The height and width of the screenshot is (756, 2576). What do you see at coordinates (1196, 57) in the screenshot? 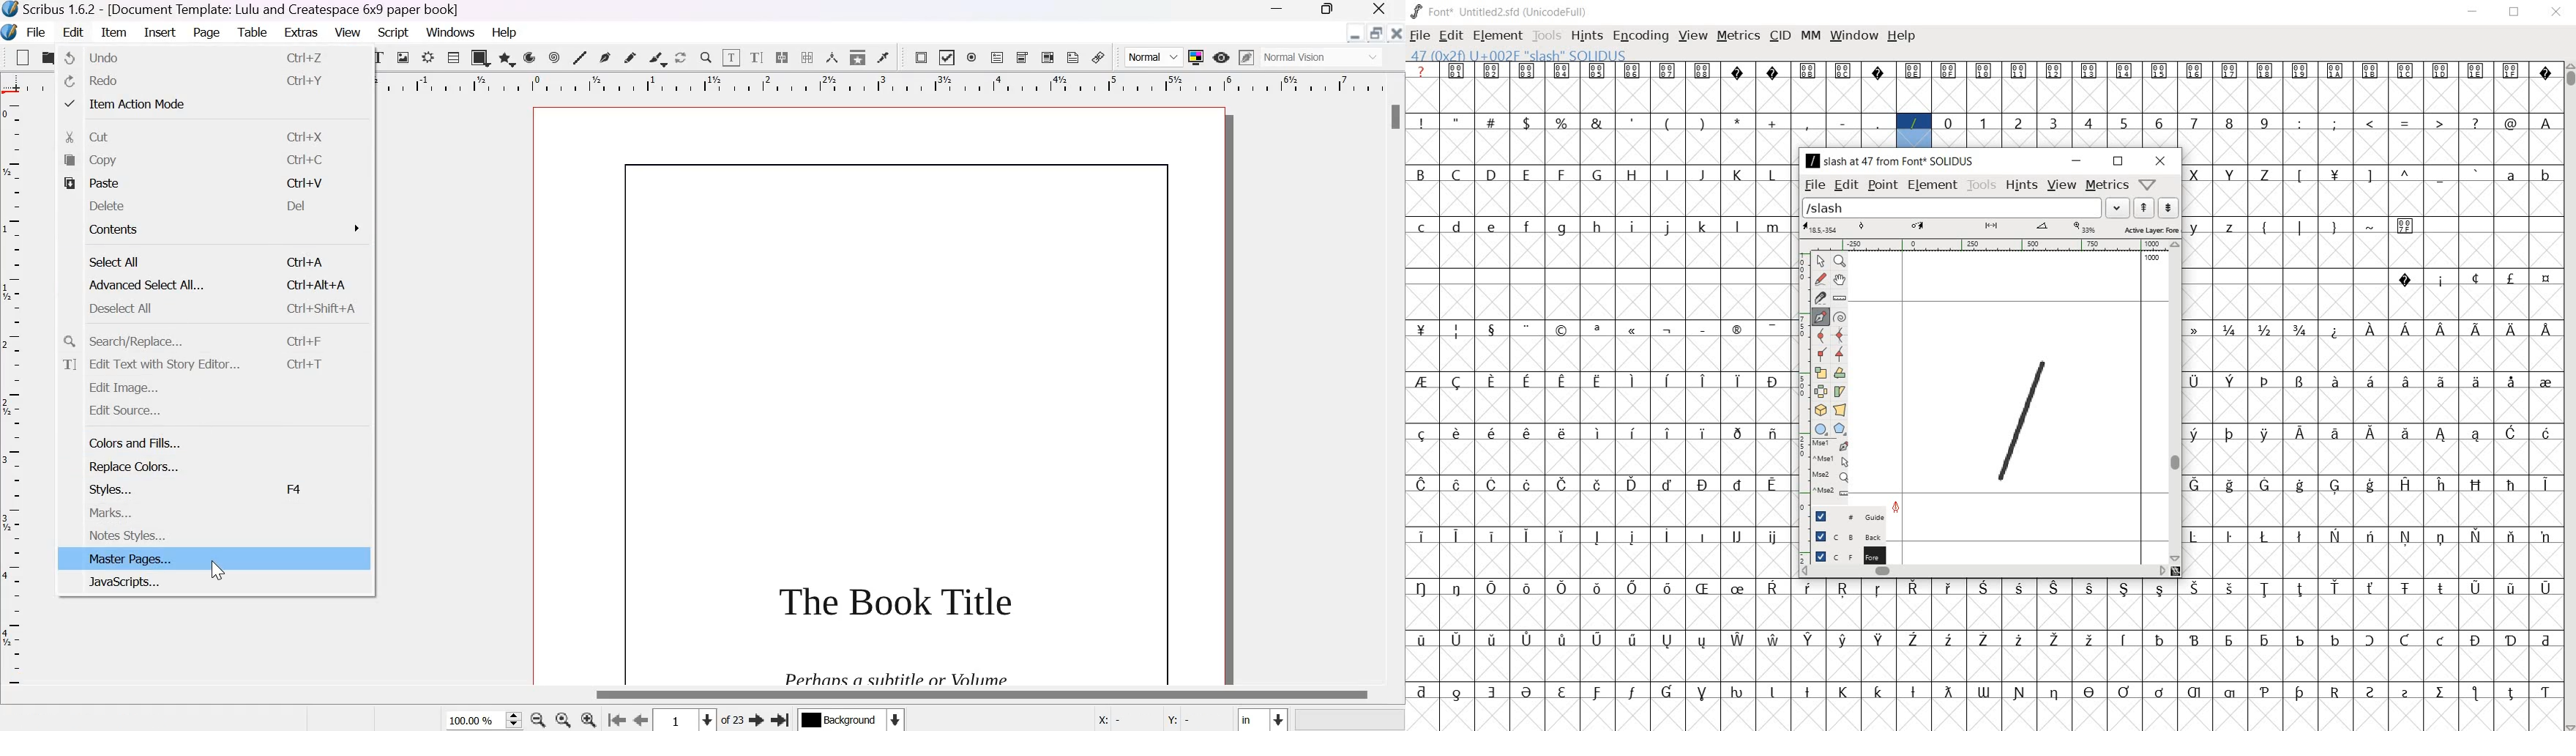
I see `Toggle color management system` at bounding box center [1196, 57].